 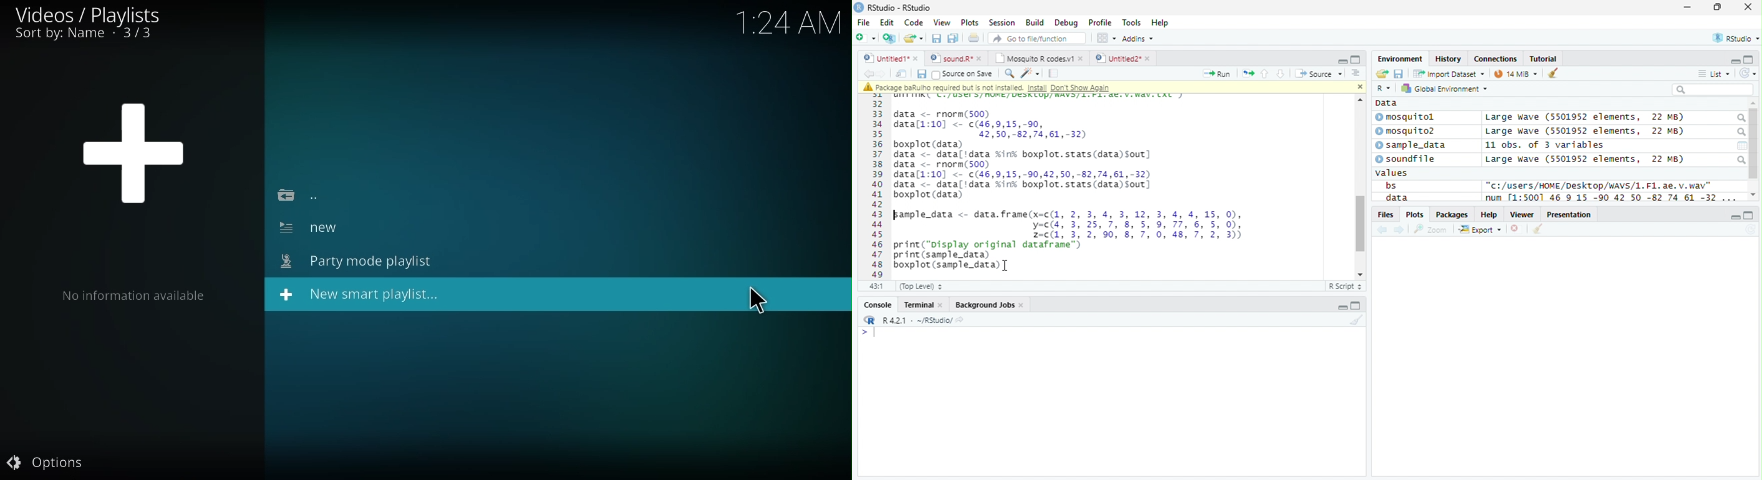 I want to click on Numbering line, so click(x=877, y=186).